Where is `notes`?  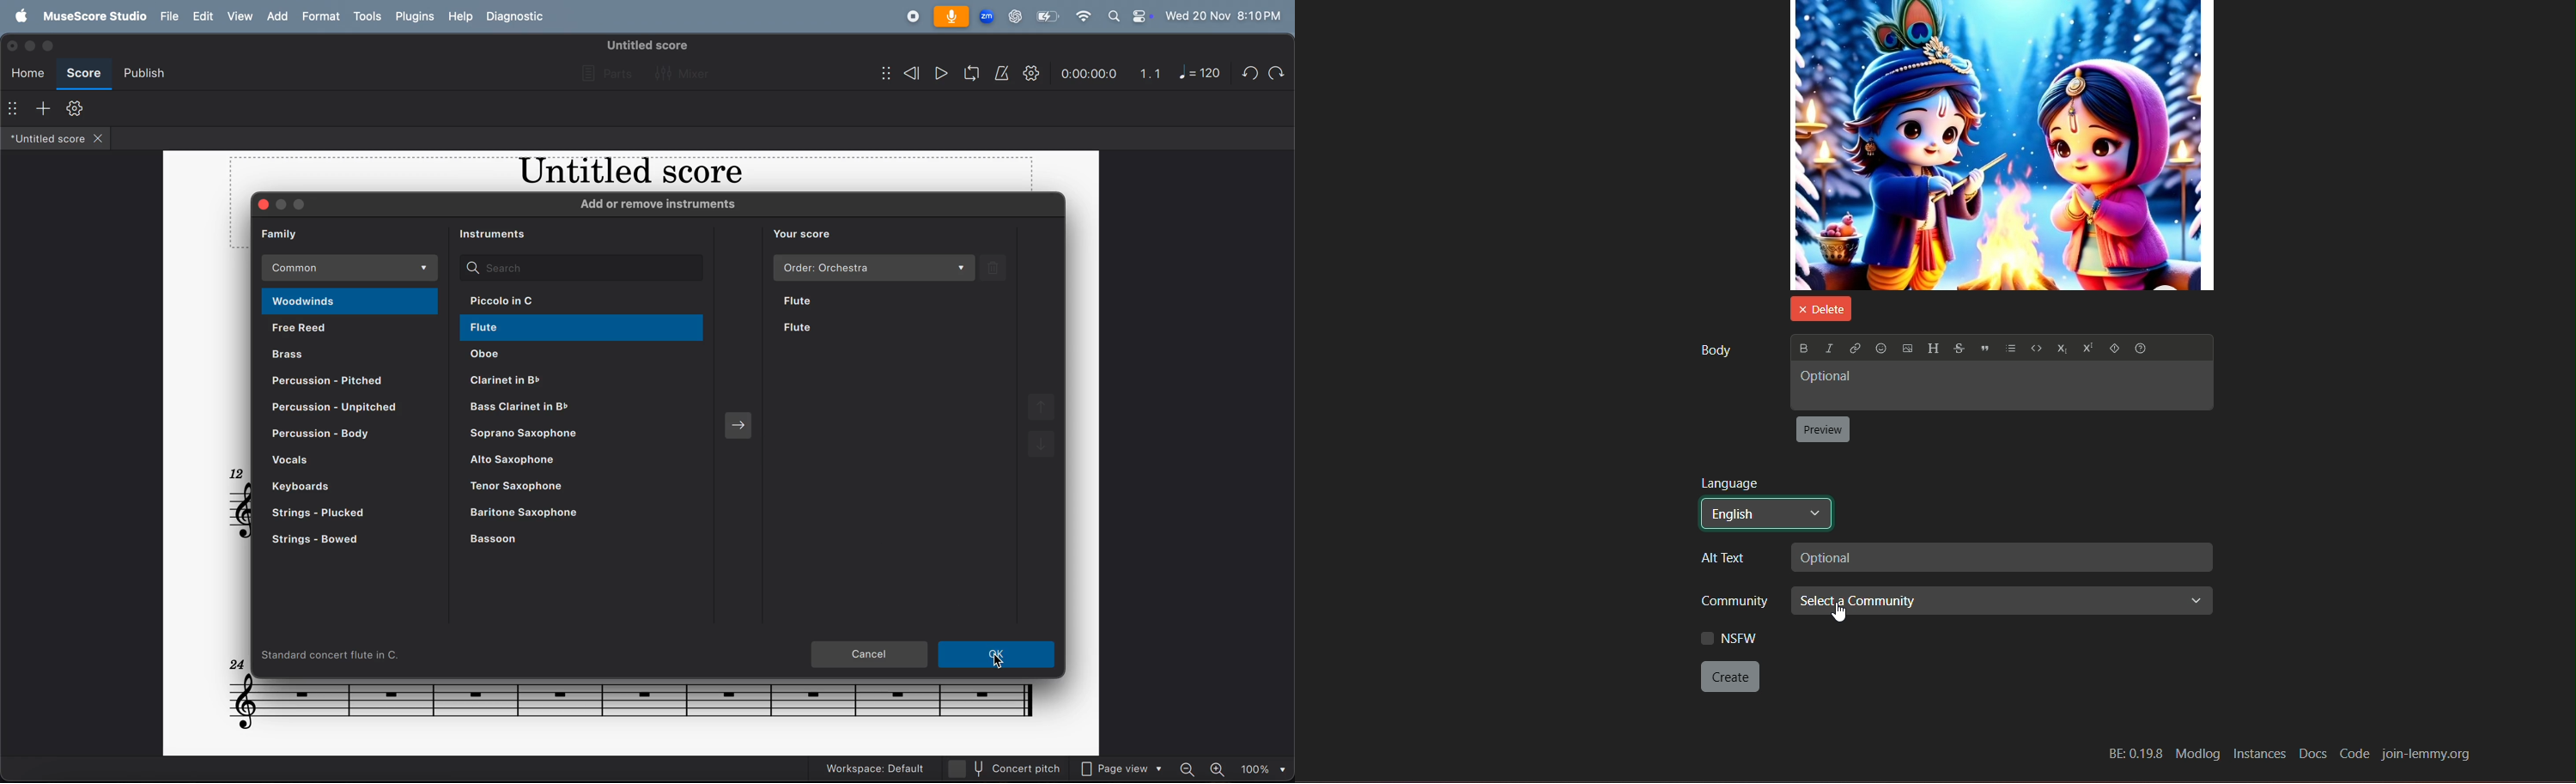
notes is located at coordinates (237, 510).